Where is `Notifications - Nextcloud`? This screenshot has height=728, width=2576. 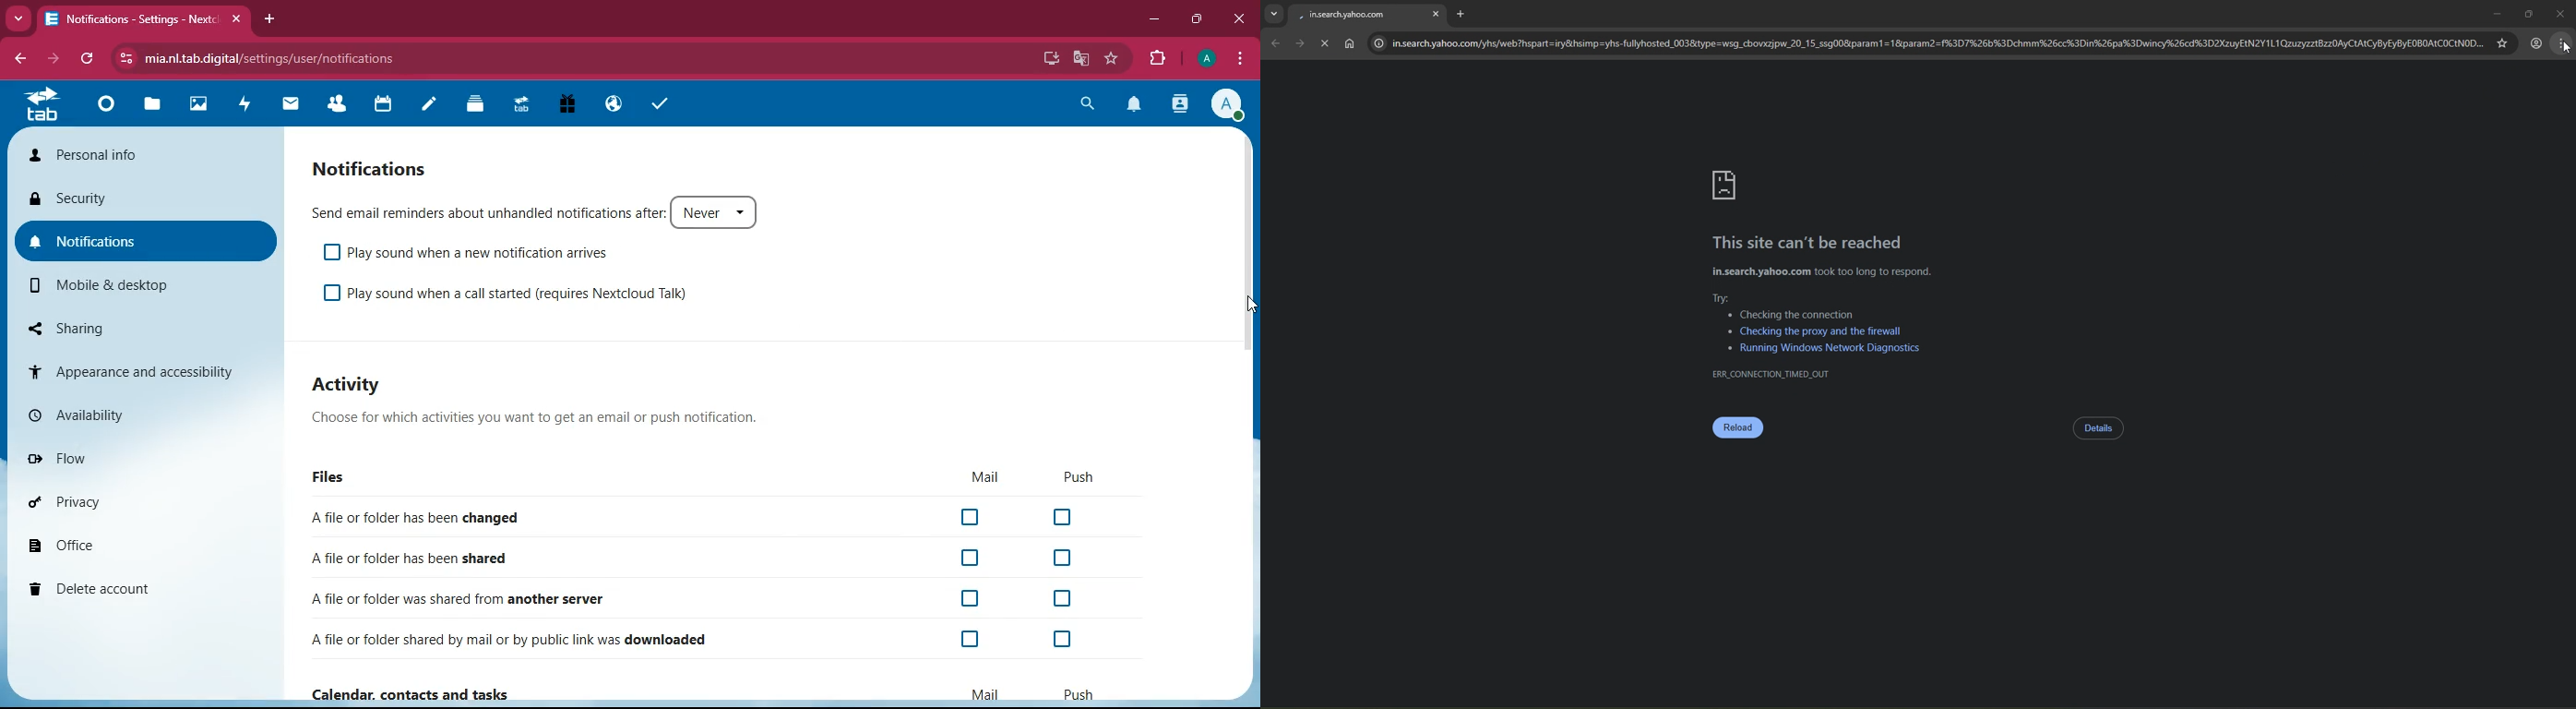 Notifications - Nextcloud is located at coordinates (127, 19).